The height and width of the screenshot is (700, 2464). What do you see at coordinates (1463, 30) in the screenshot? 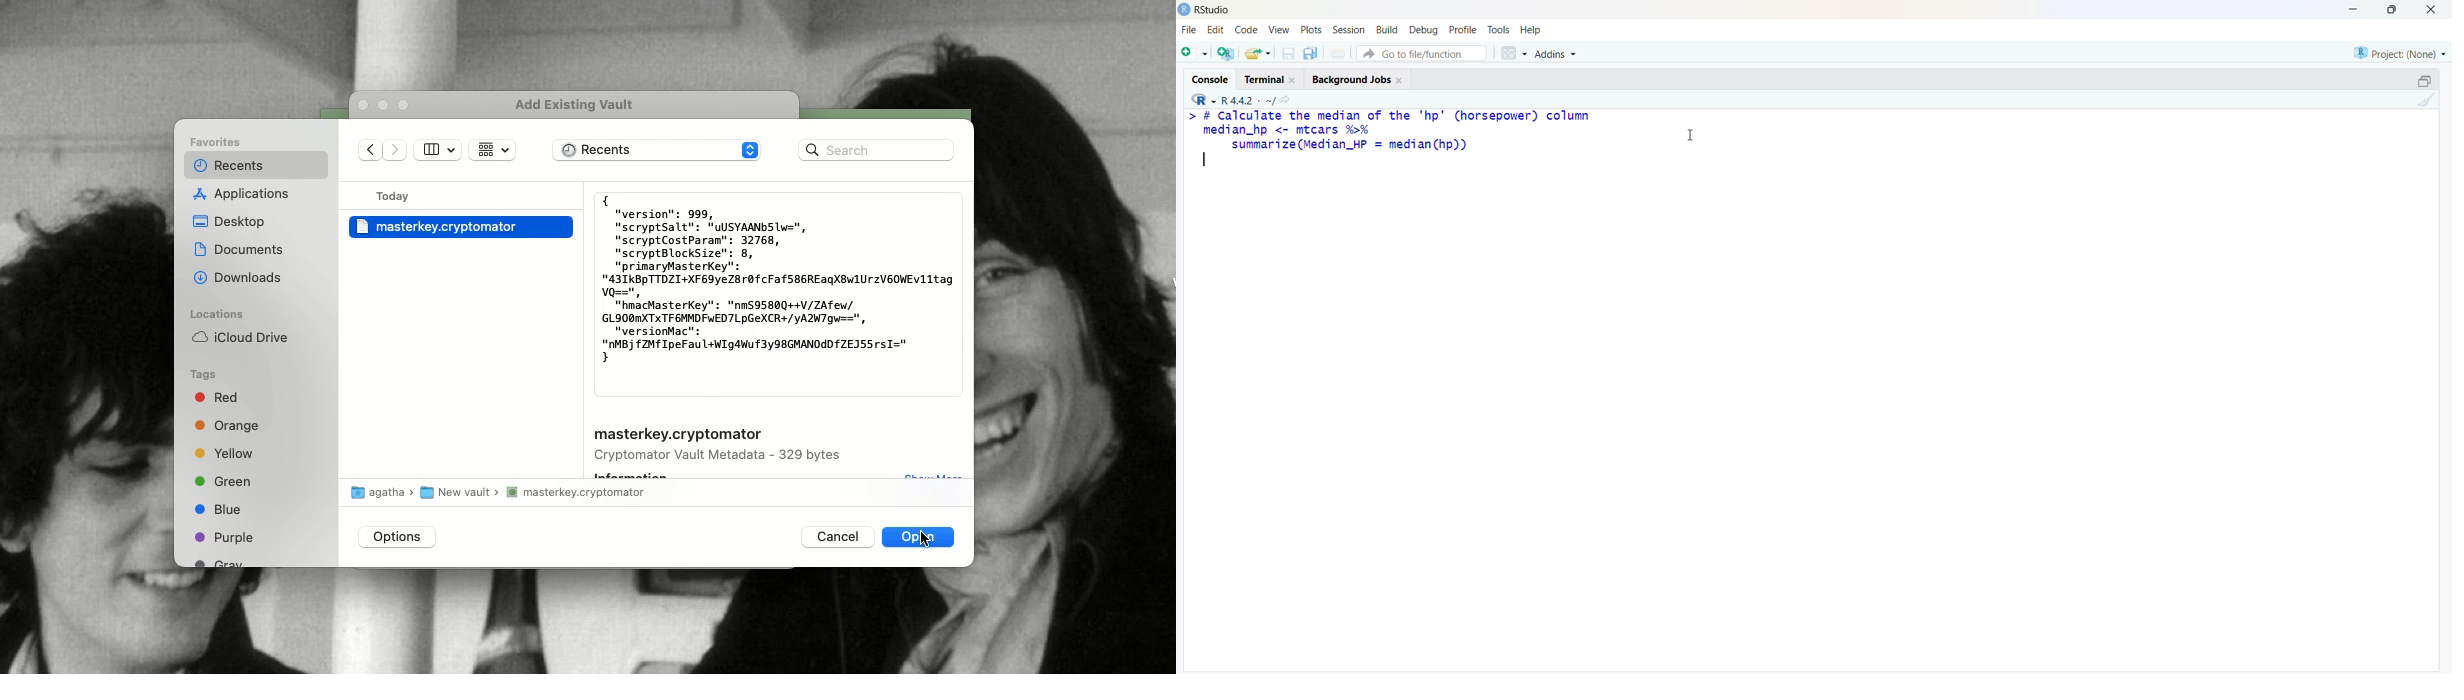
I see `profile` at bounding box center [1463, 30].